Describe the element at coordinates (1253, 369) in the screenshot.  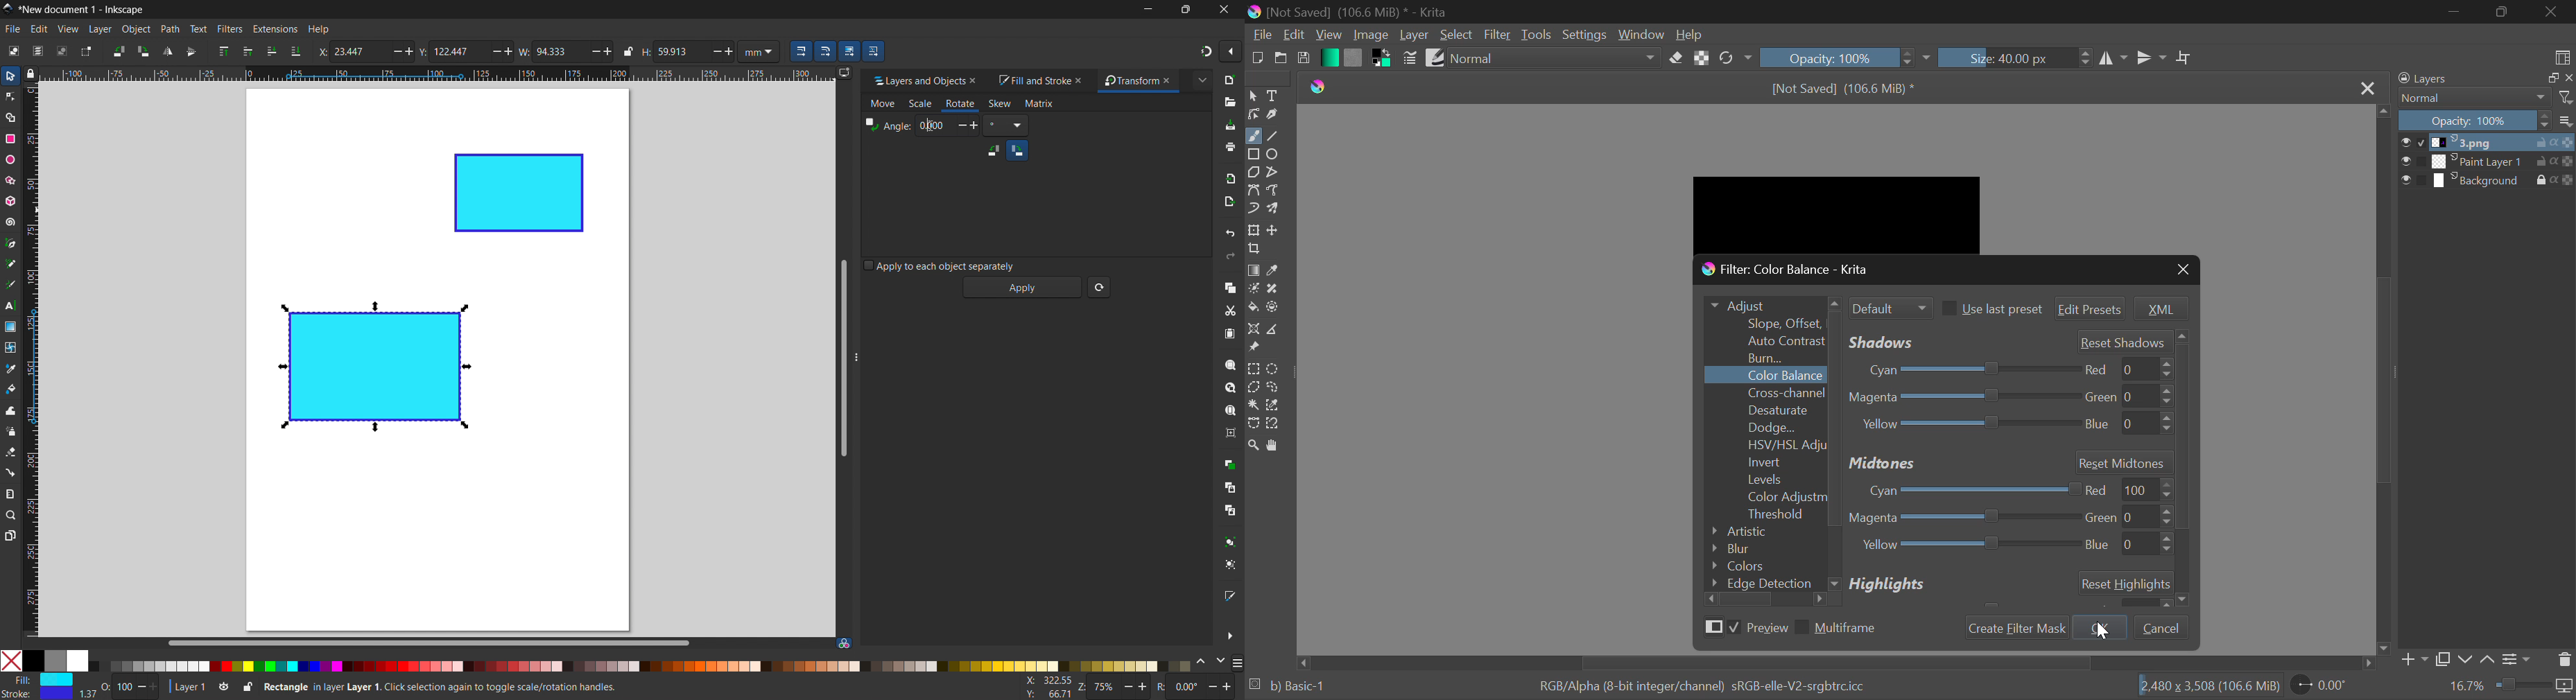
I see `Rectangle Selection` at that location.